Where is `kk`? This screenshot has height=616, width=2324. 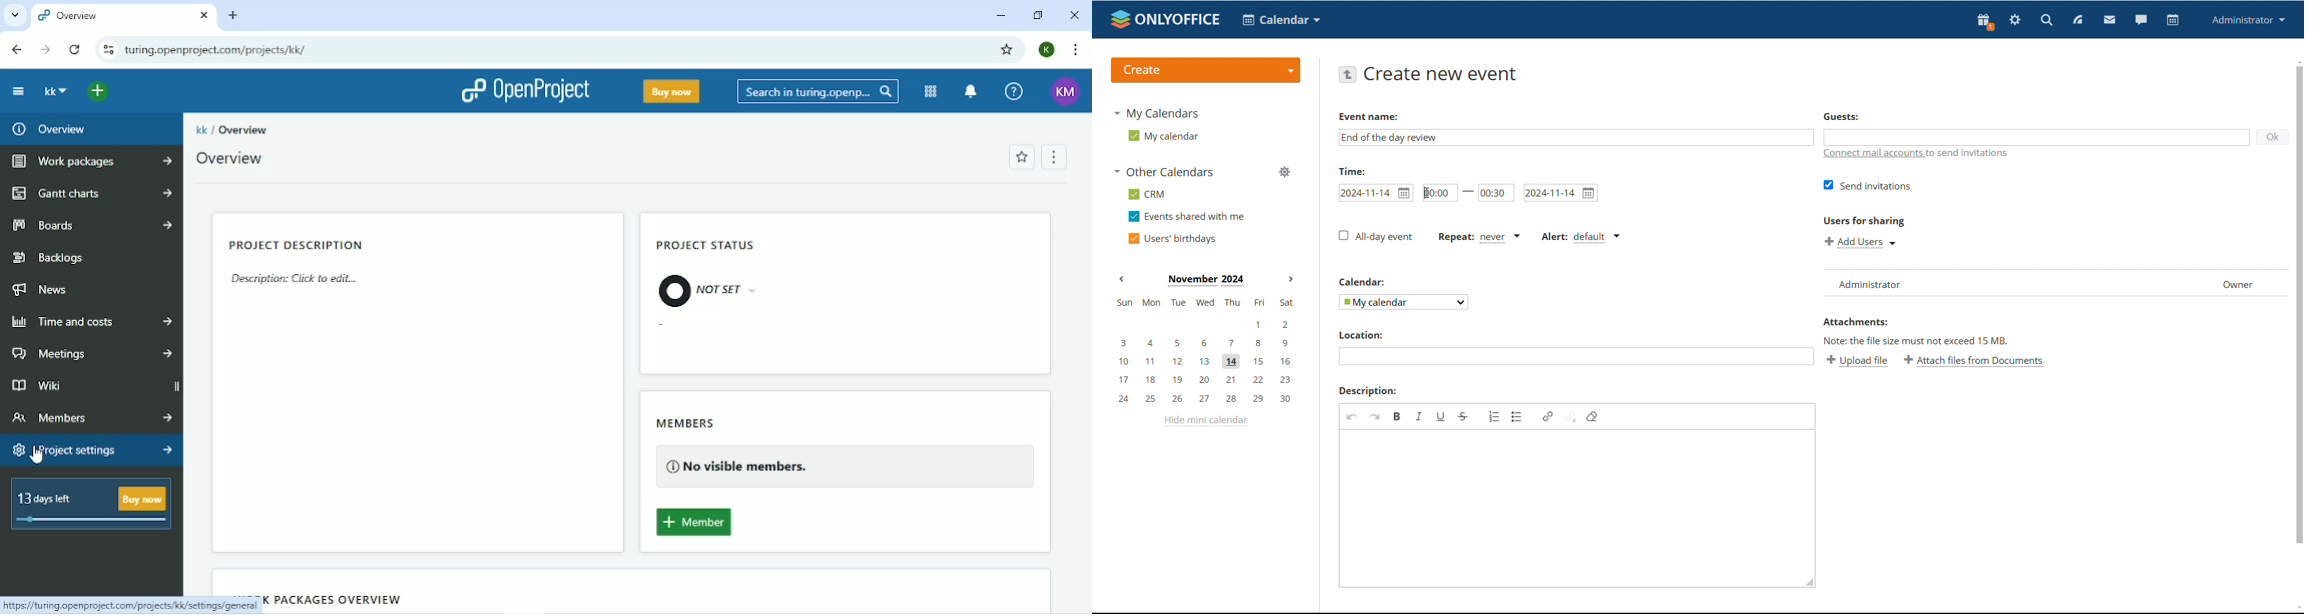 kk is located at coordinates (57, 91).